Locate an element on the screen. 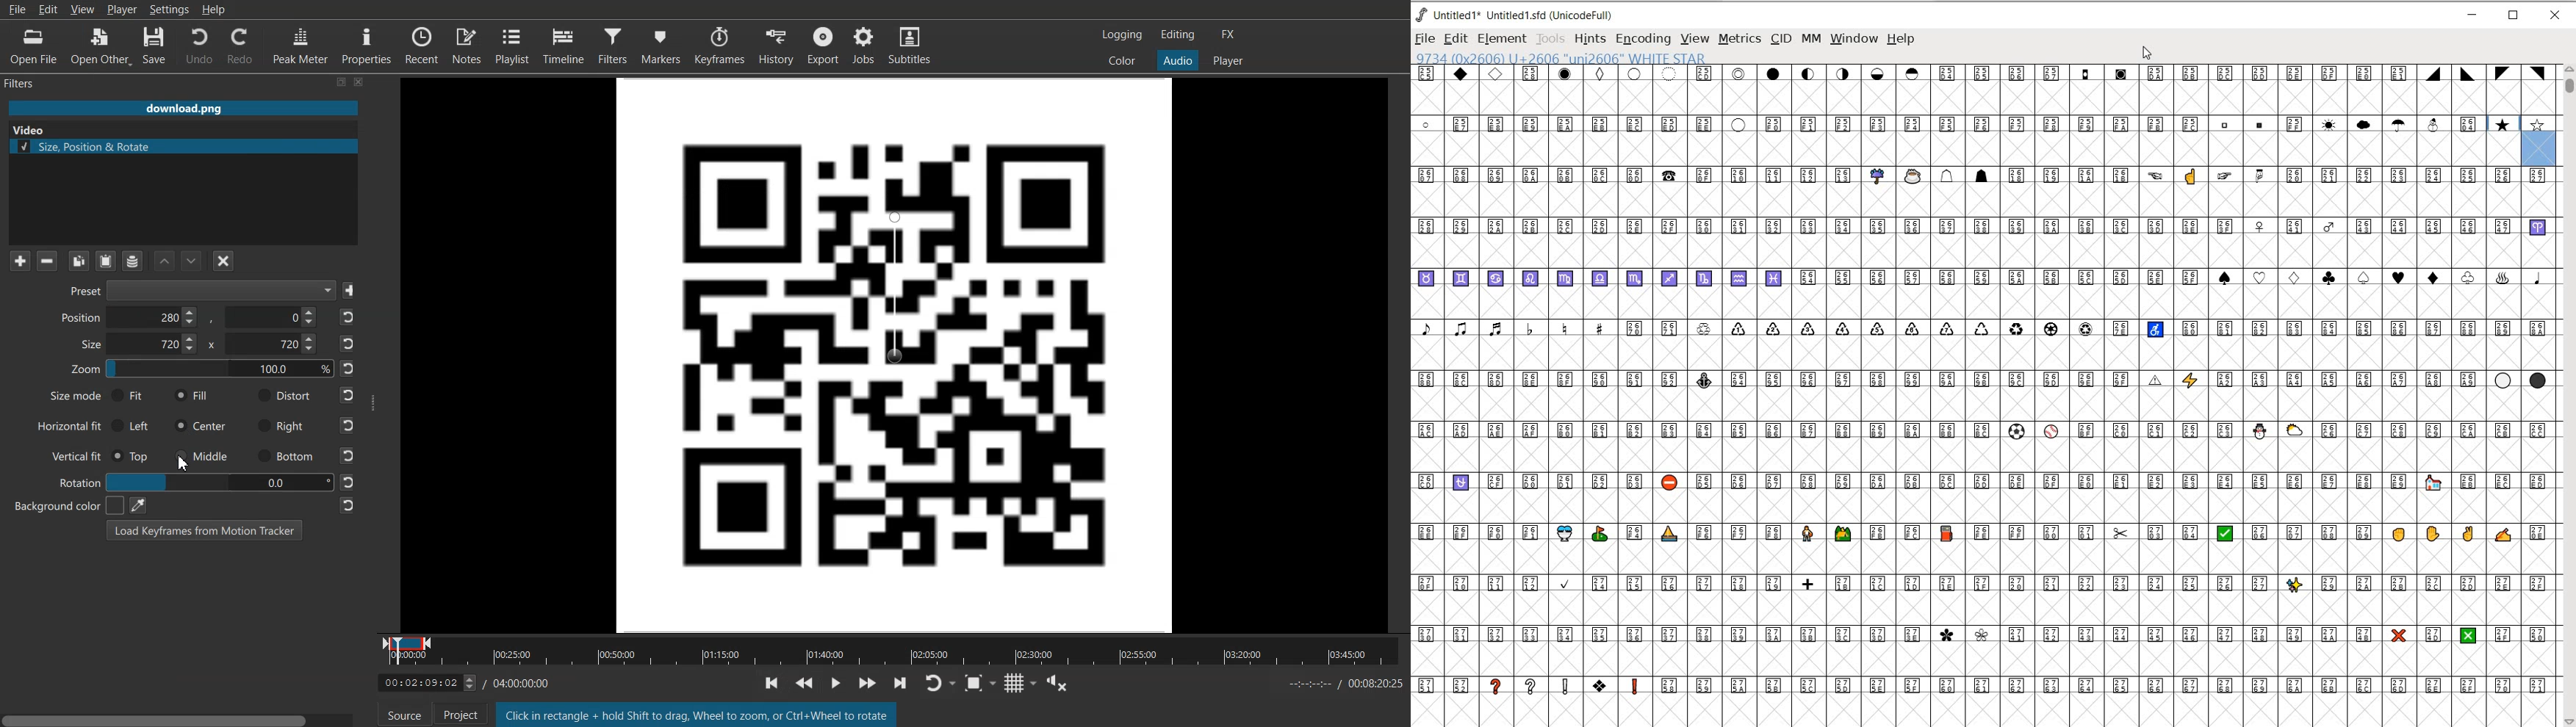 Image resolution: width=2576 pixels, height=728 pixels. Move Filter Down is located at coordinates (192, 261).